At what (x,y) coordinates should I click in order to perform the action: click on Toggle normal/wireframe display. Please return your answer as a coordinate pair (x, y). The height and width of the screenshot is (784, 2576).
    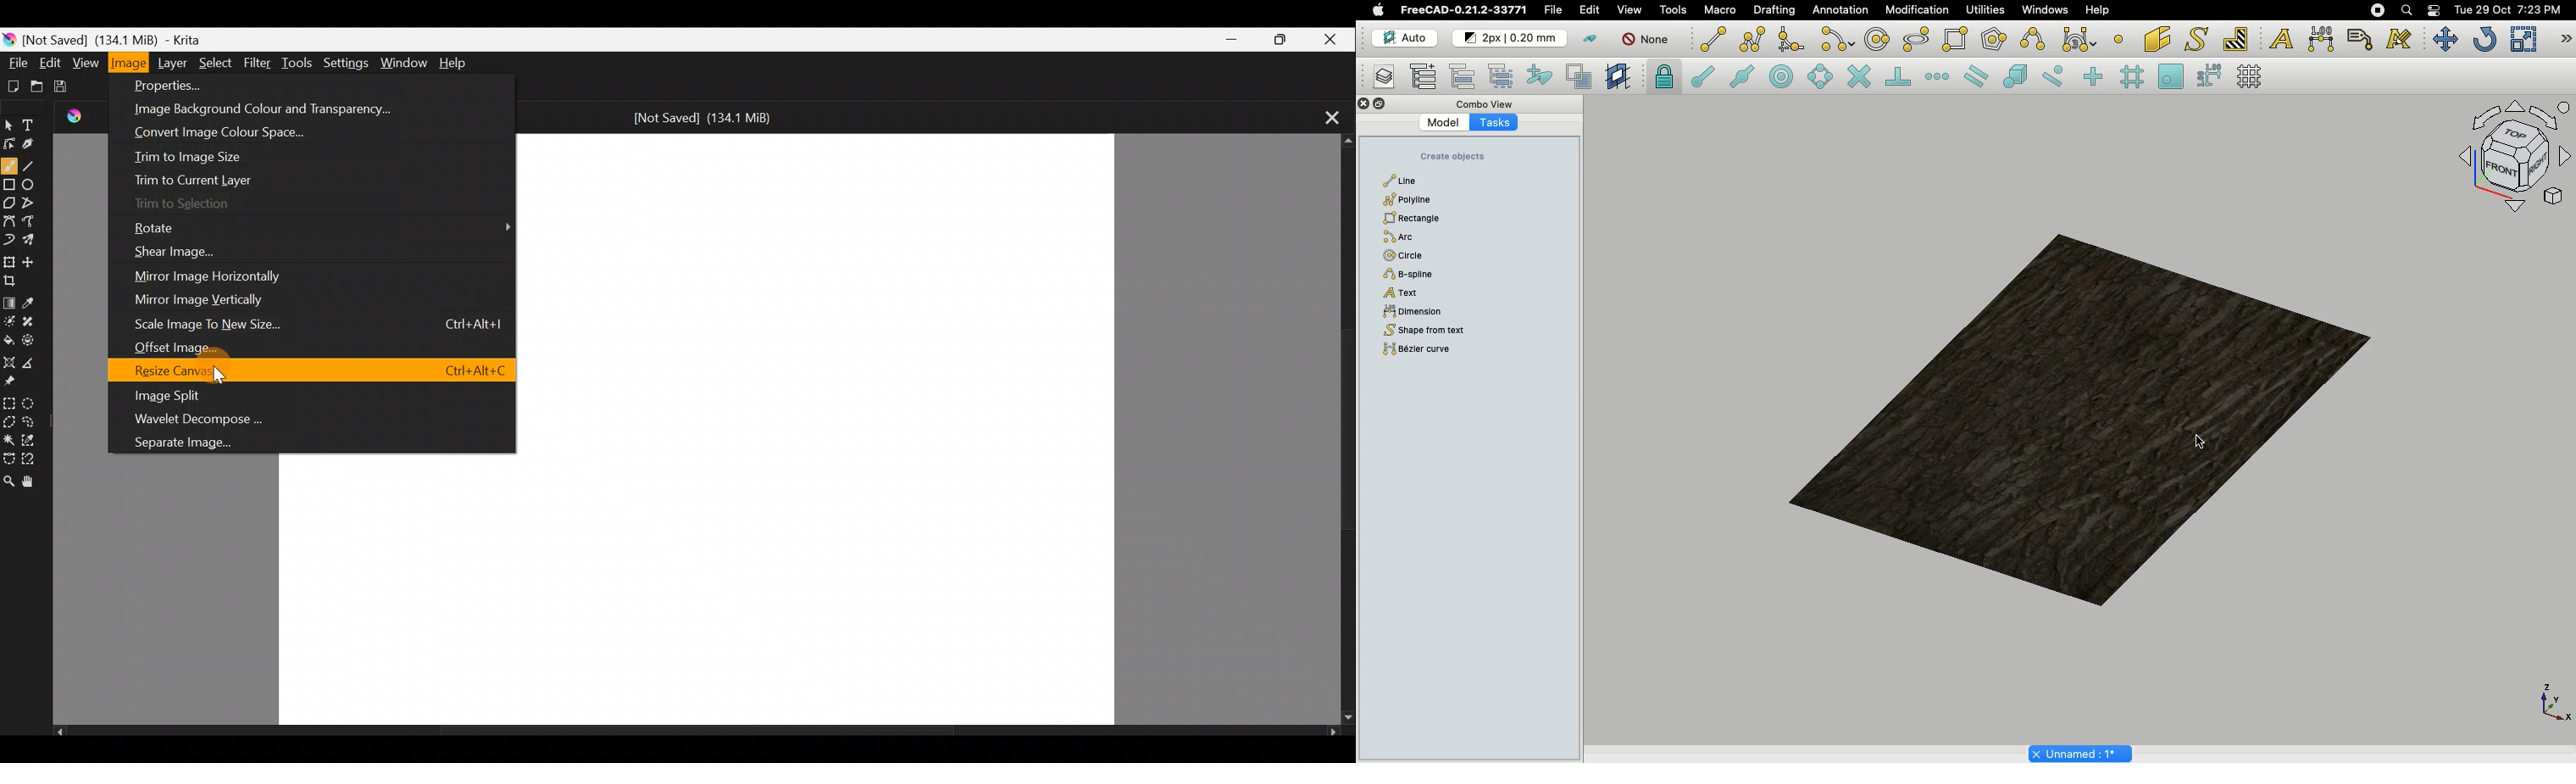
    Looking at the image, I should click on (1579, 76).